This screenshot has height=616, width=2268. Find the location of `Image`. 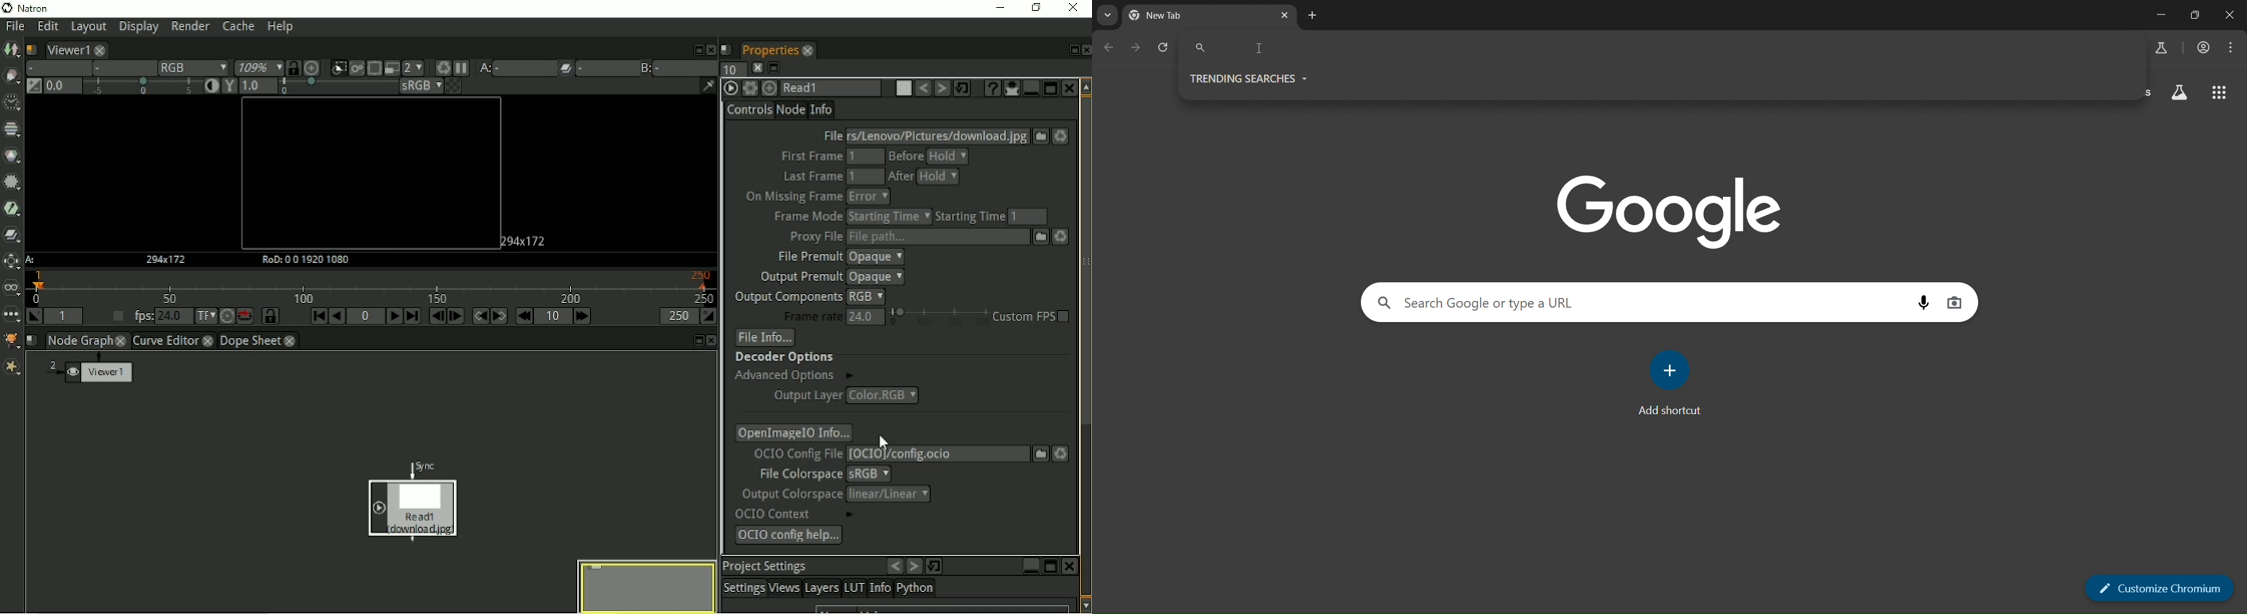

Image is located at coordinates (12, 50).